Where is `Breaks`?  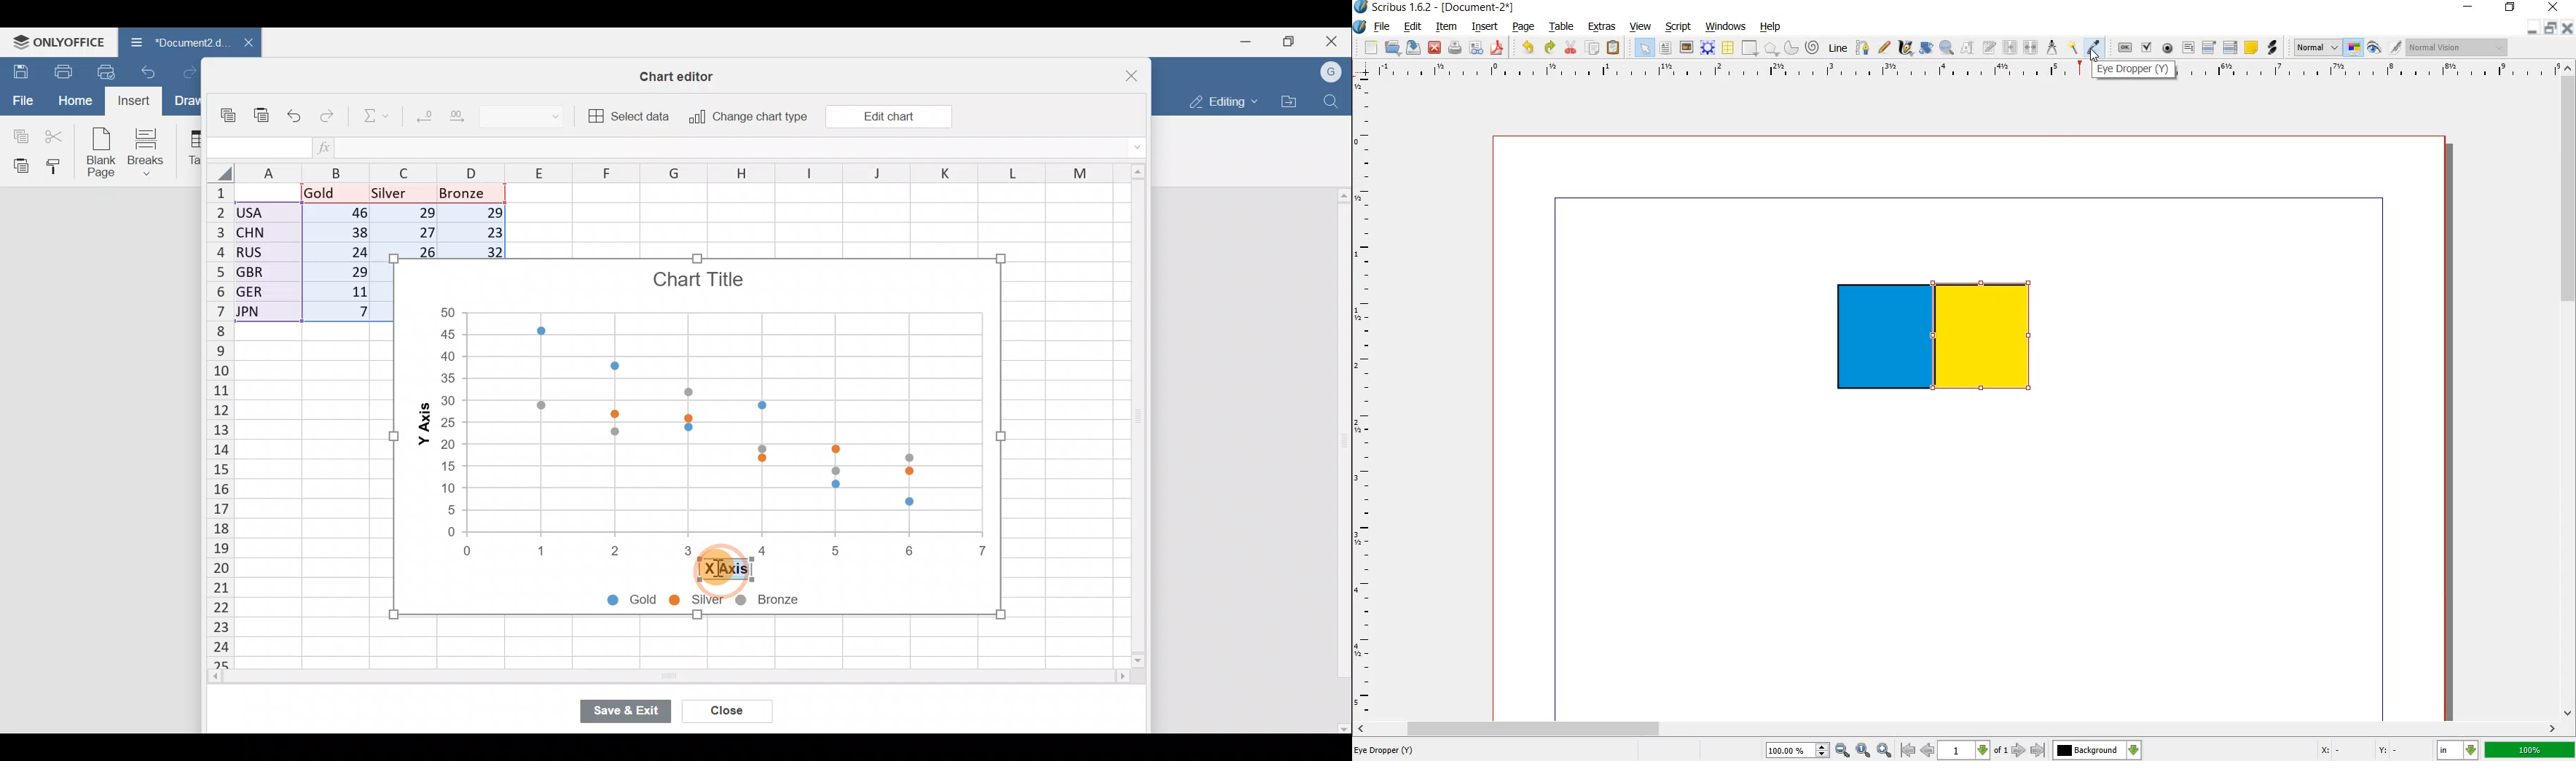
Breaks is located at coordinates (153, 151).